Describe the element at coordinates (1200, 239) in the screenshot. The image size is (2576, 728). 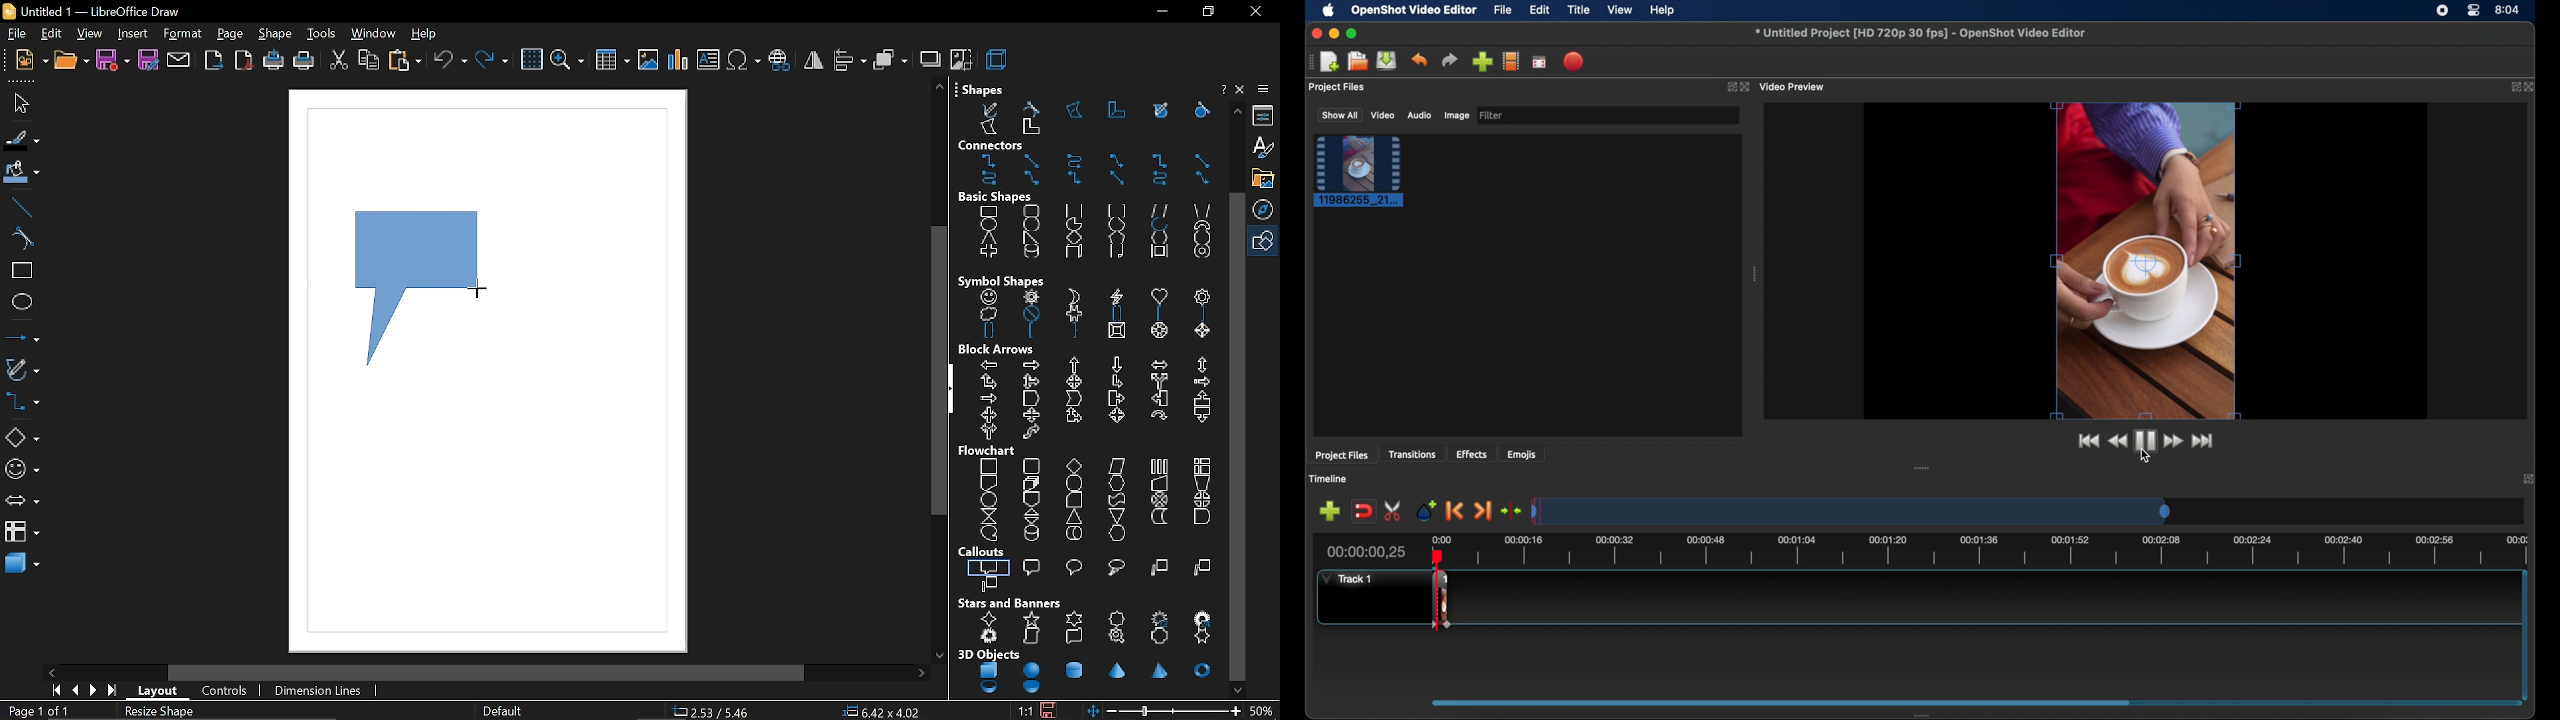
I see `octagon` at that location.